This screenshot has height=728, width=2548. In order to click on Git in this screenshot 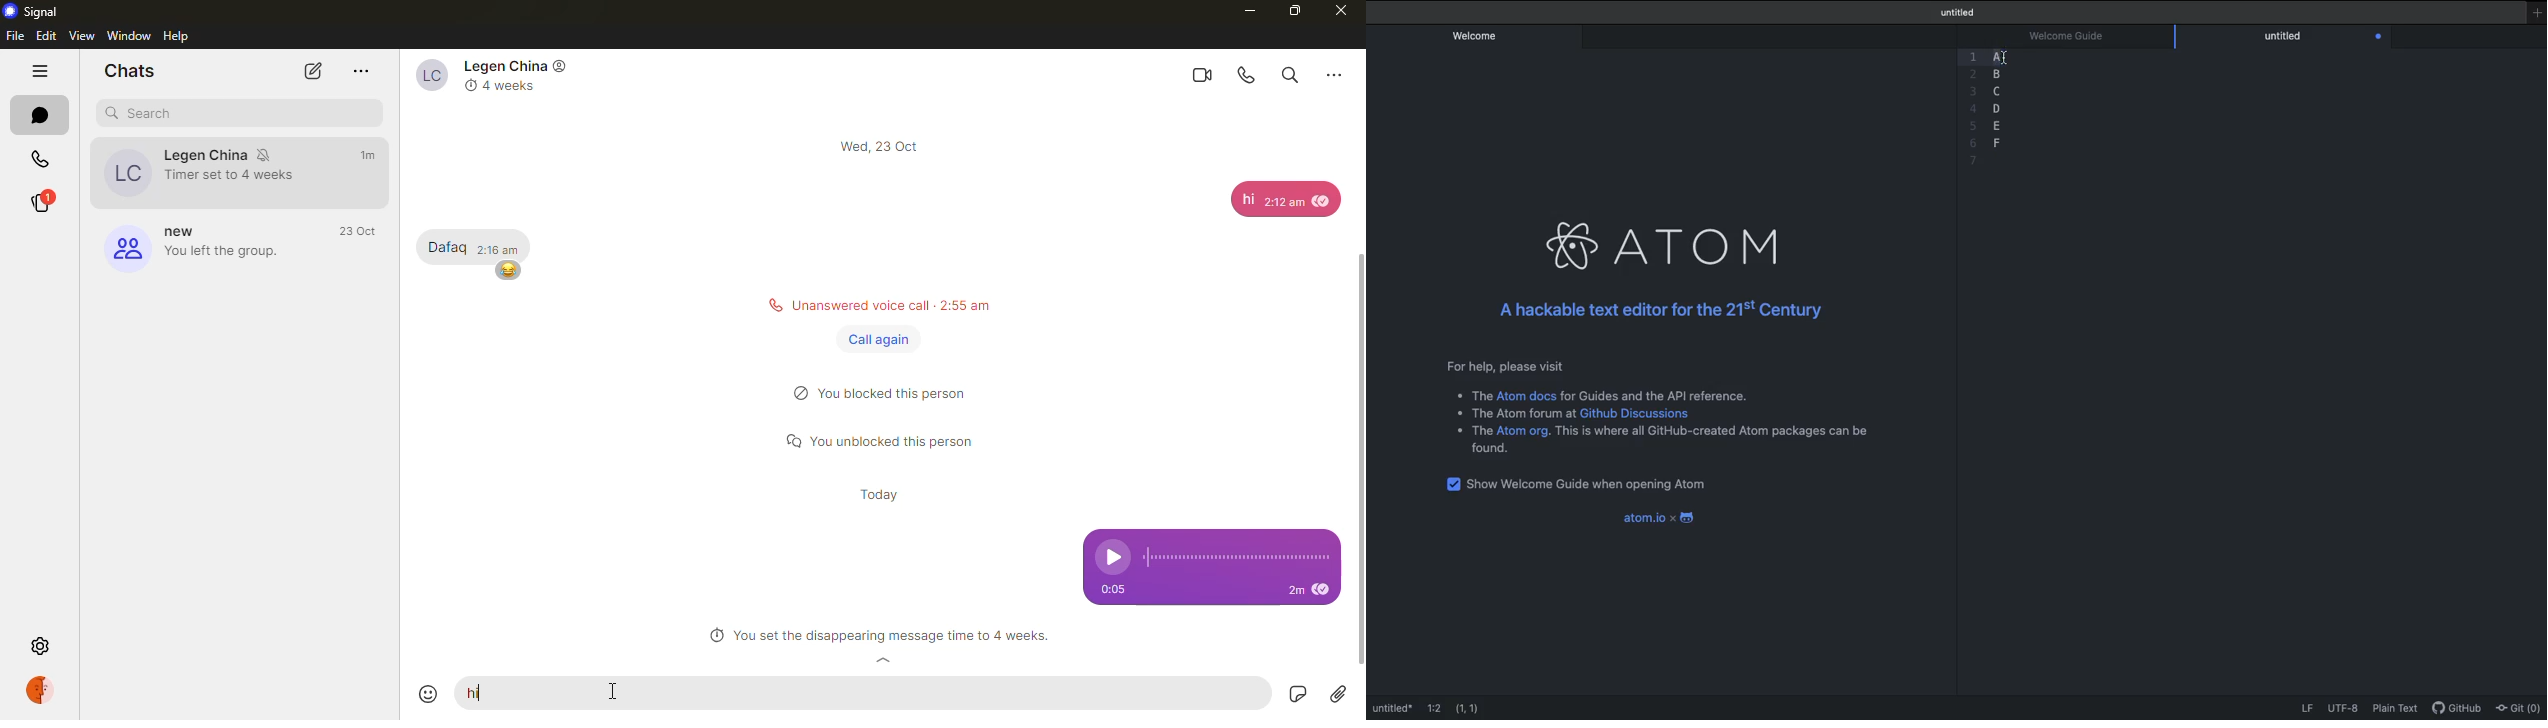, I will do `click(2521, 708)`.